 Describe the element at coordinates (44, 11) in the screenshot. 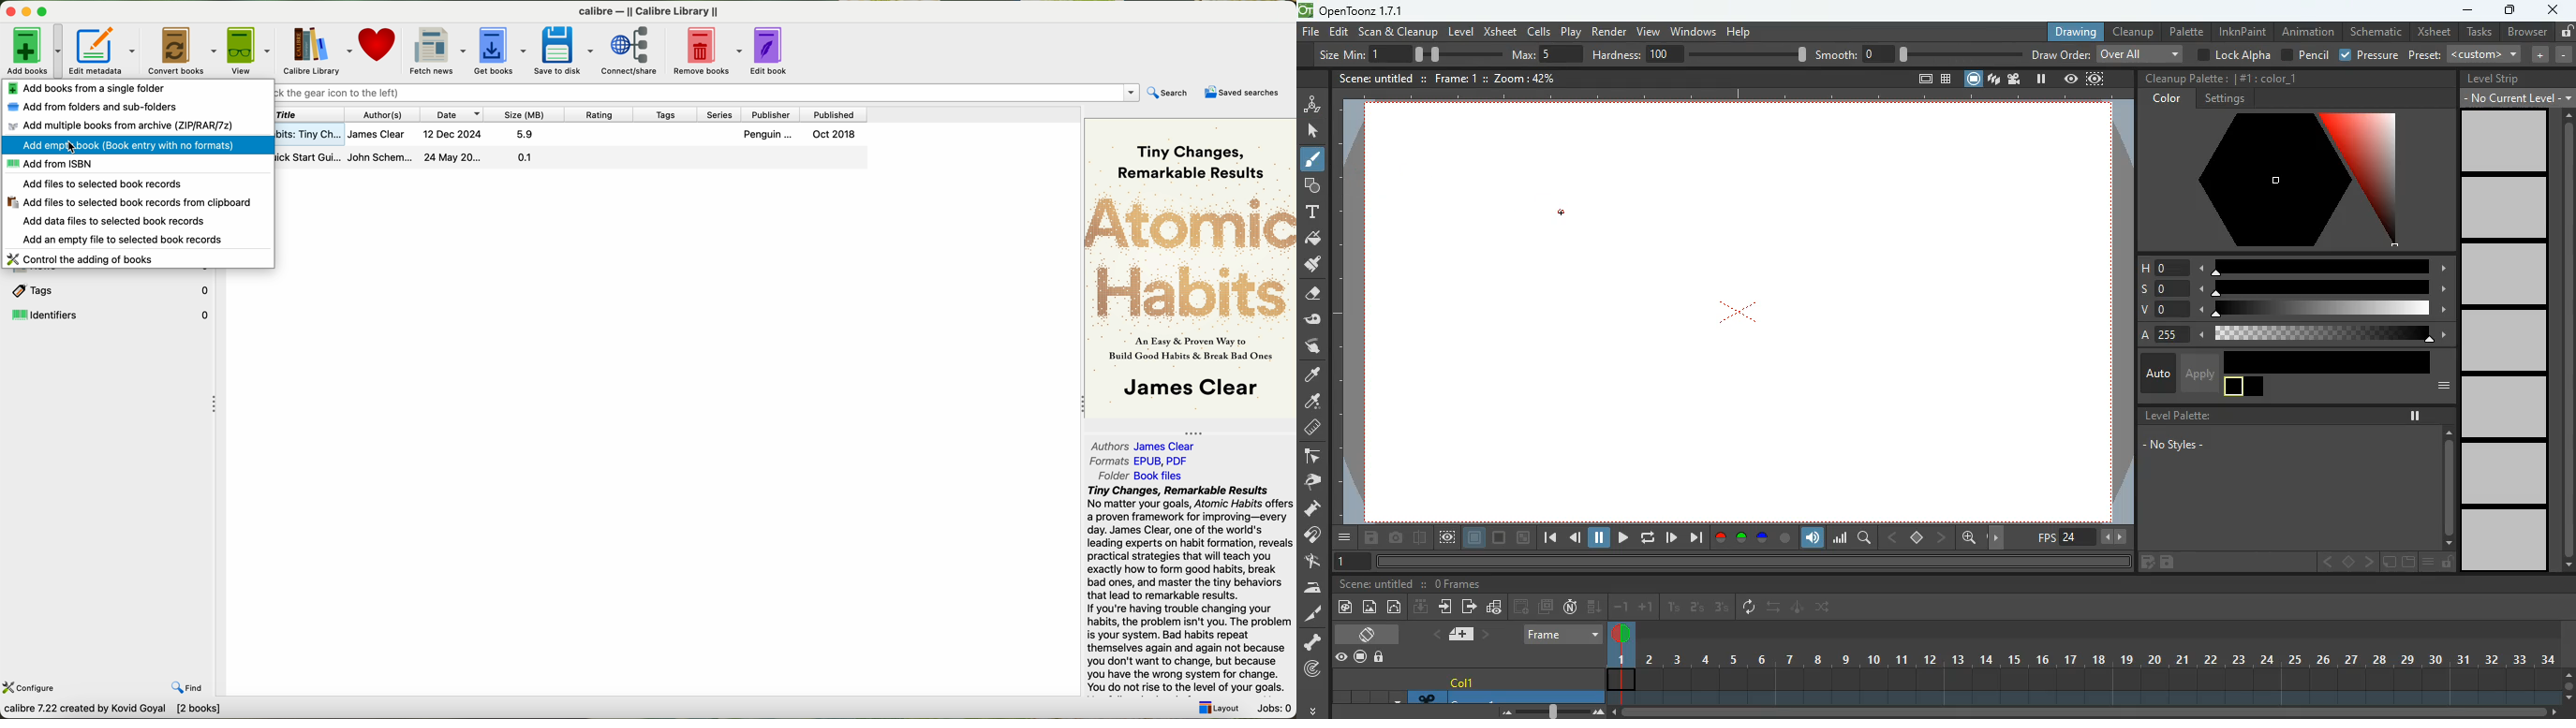

I see `maximize` at that location.